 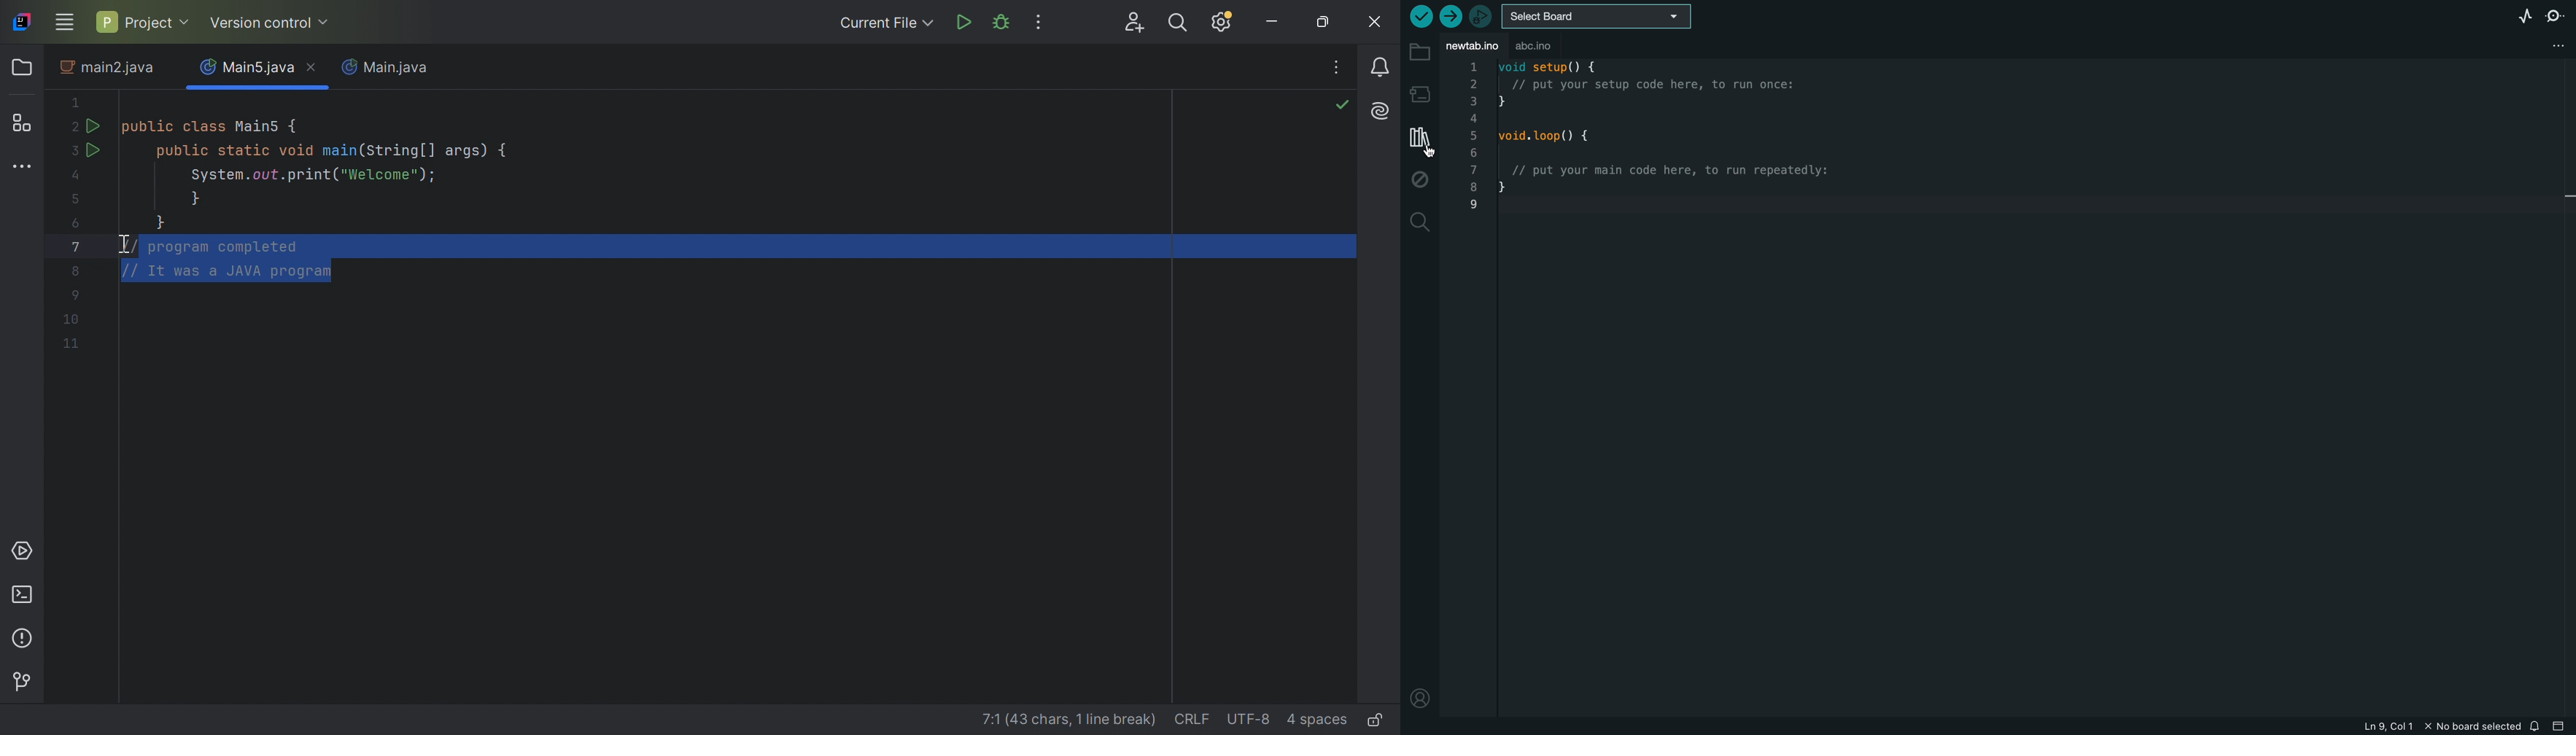 I want to click on files setting, so click(x=2557, y=44).